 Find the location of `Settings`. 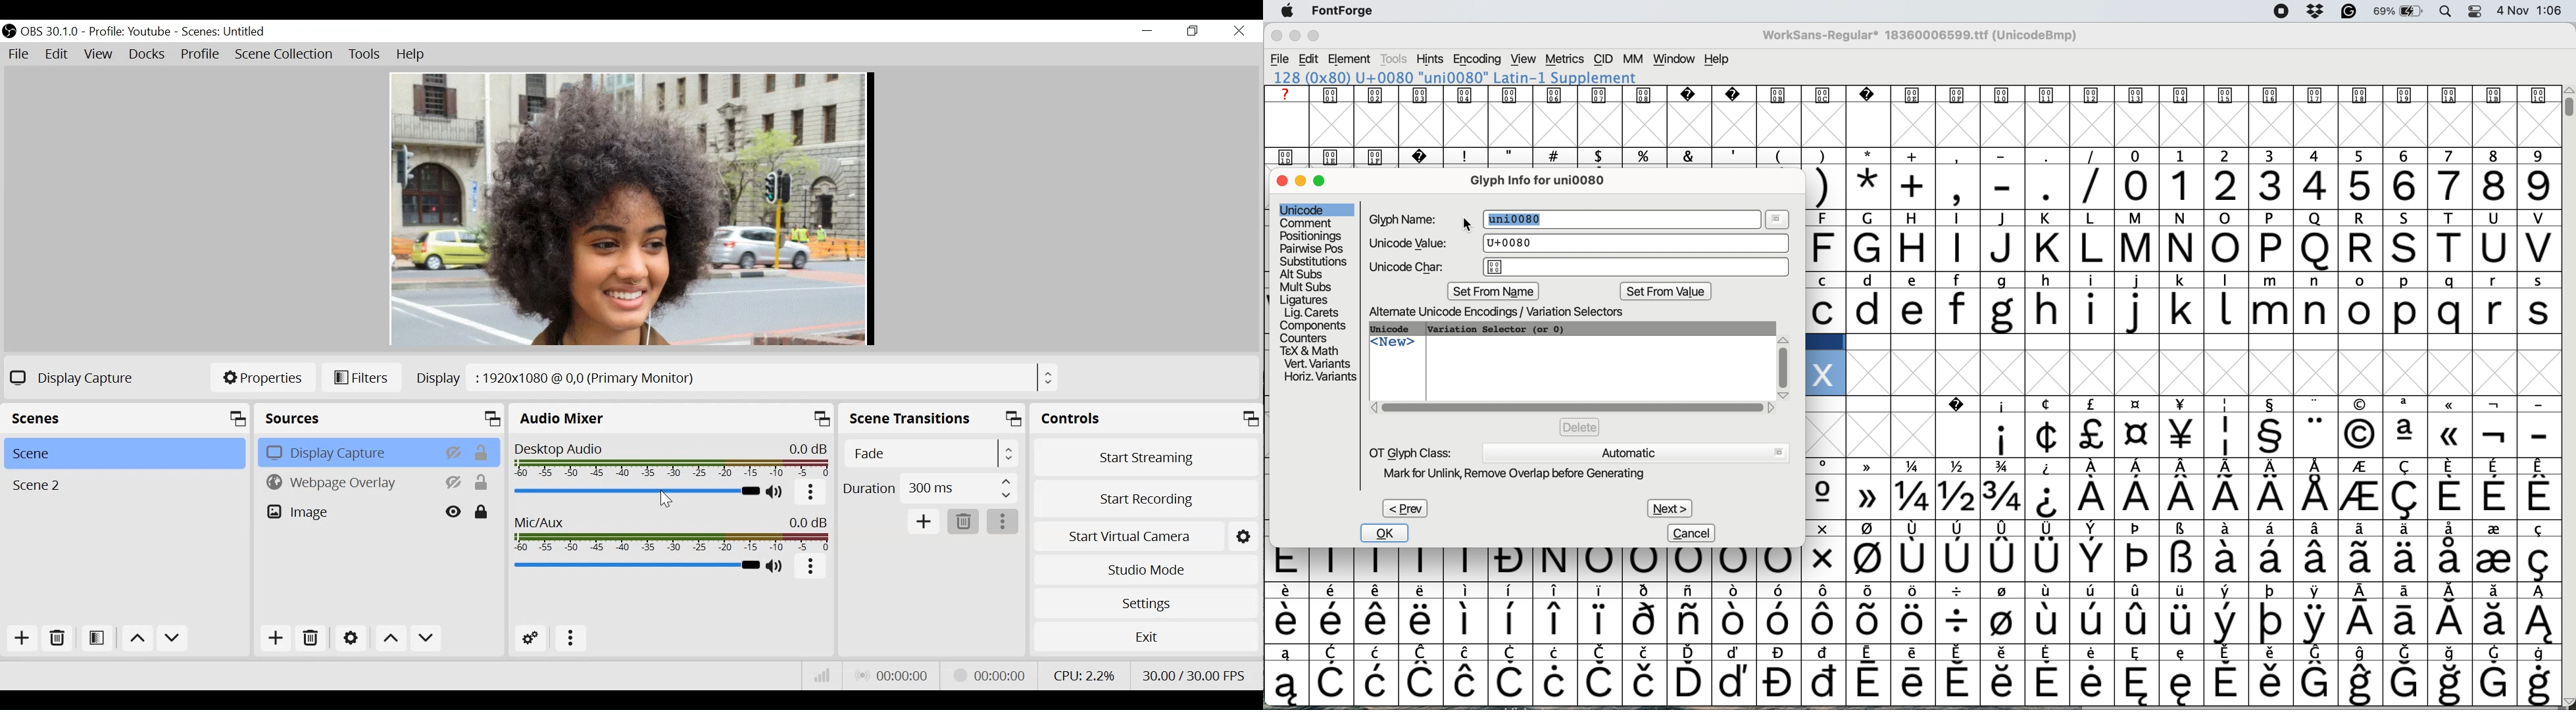

Settings is located at coordinates (1144, 601).